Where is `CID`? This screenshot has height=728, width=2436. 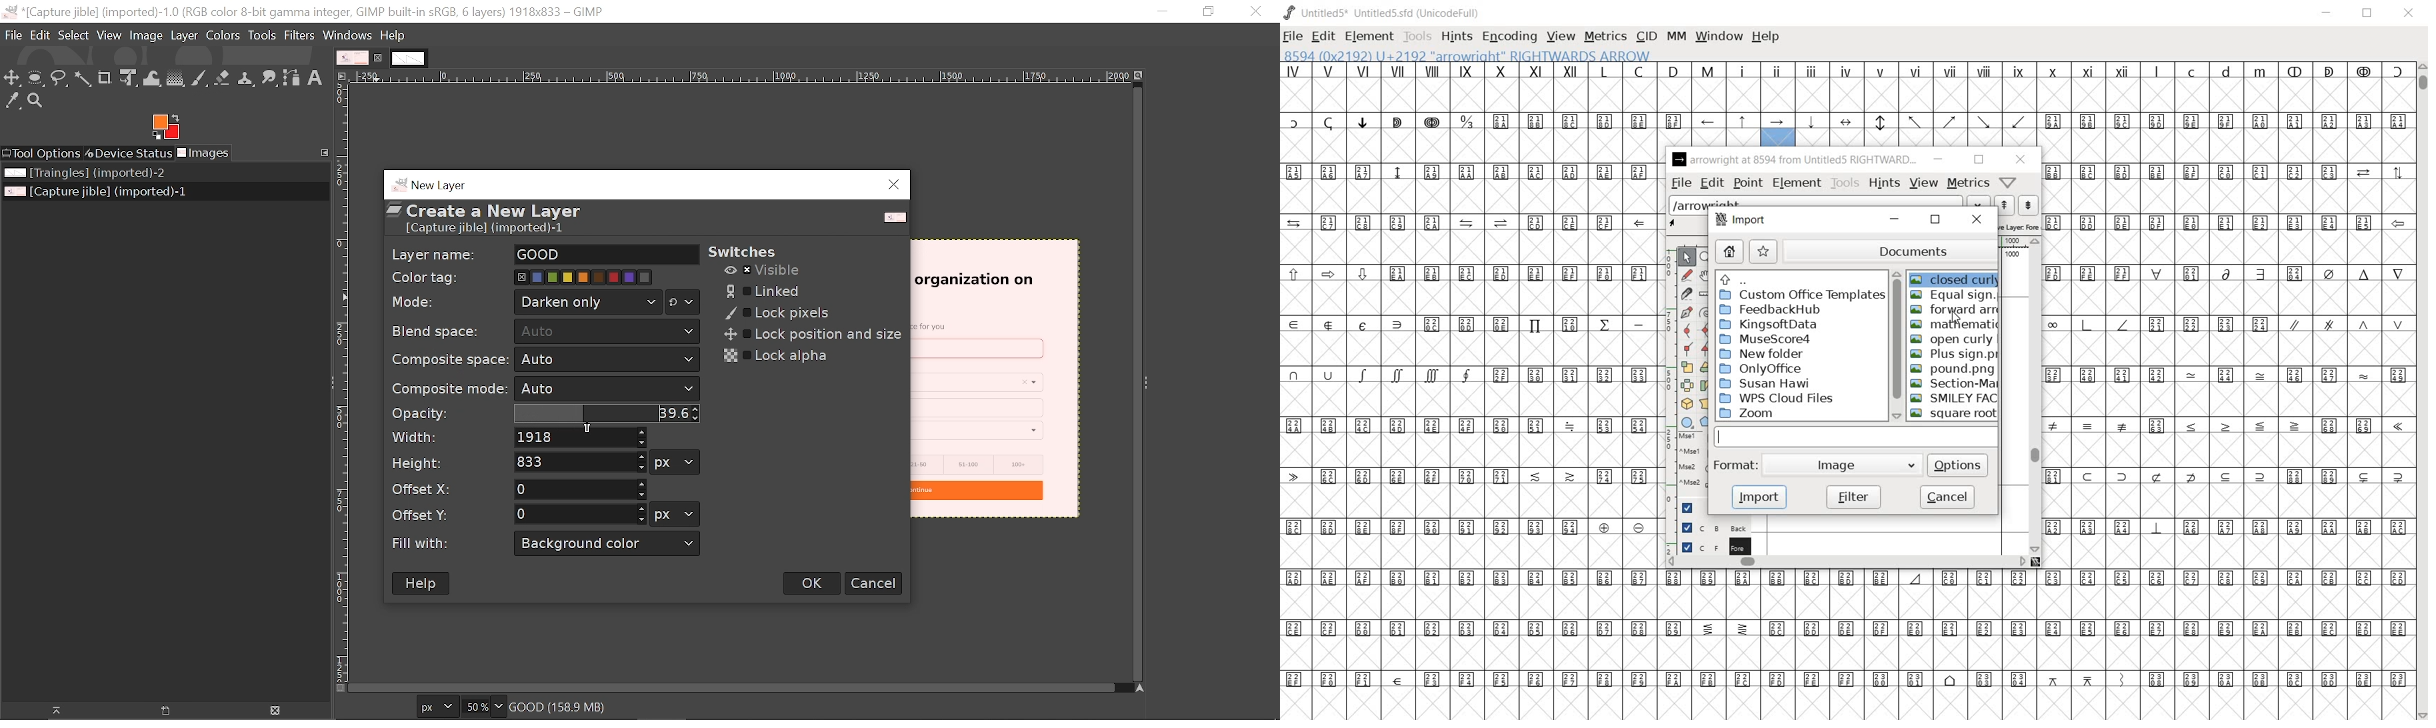 CID is located at coordinates (1646, 37).